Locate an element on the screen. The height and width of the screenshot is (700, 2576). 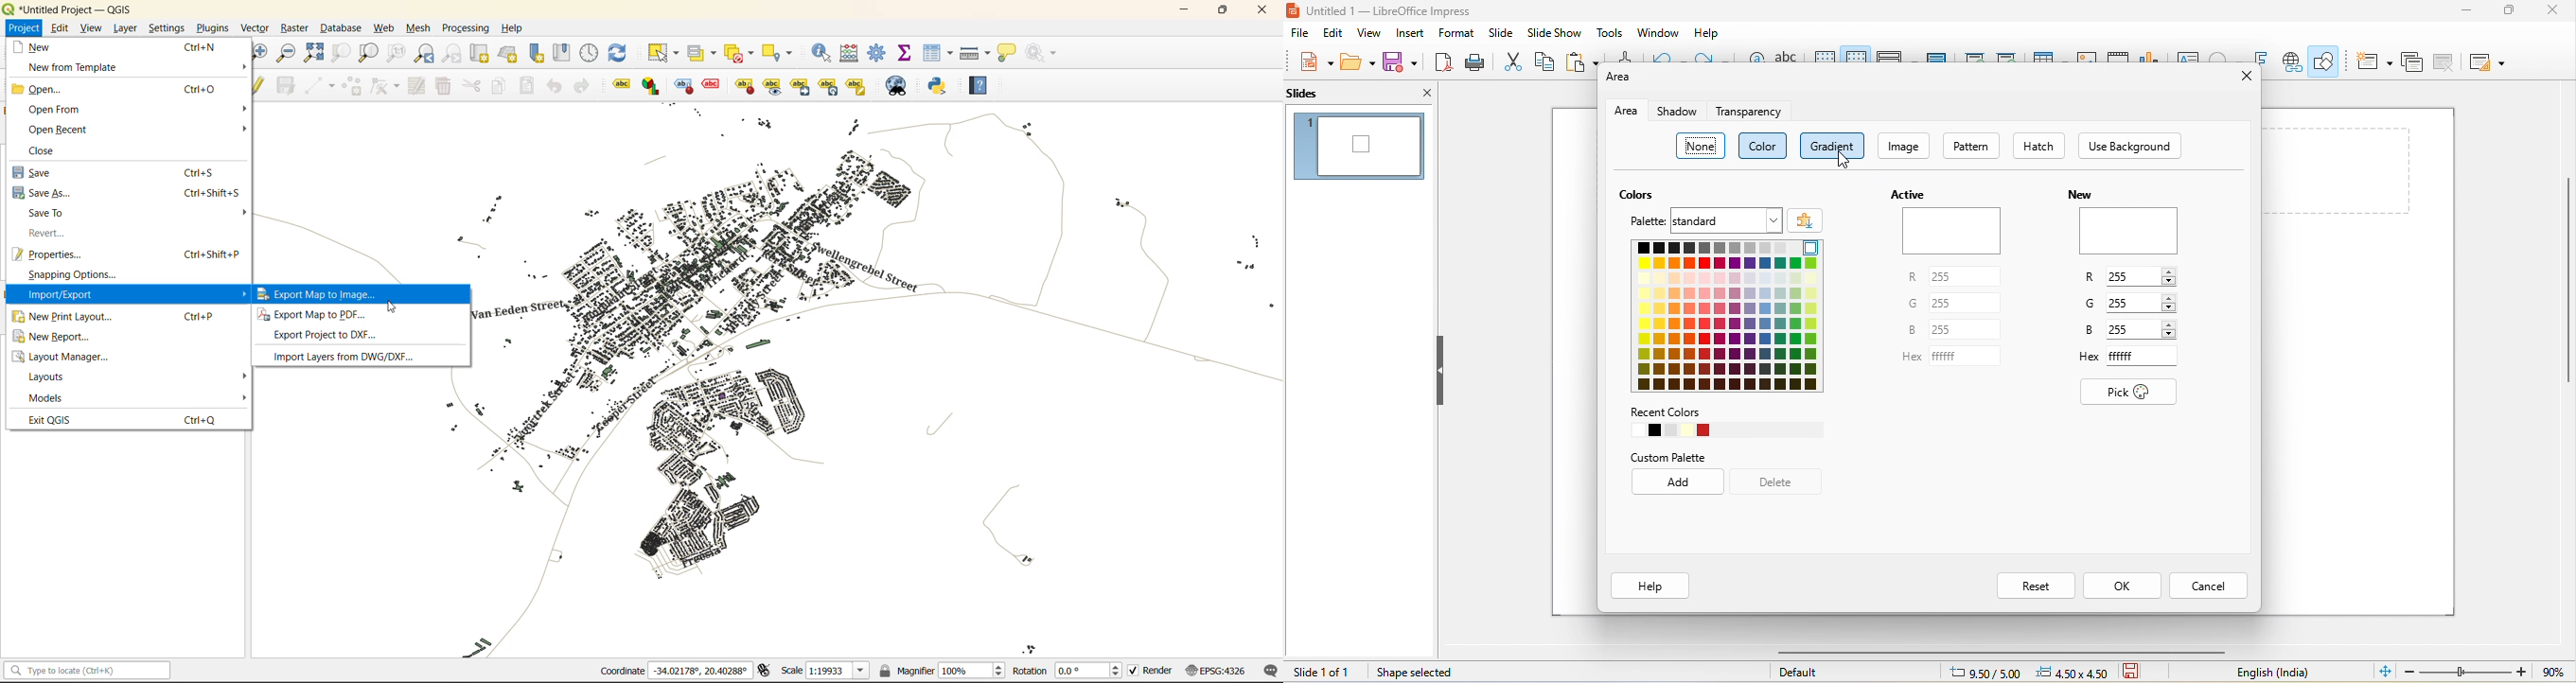
magnifier is located at coordinates (942, 669).